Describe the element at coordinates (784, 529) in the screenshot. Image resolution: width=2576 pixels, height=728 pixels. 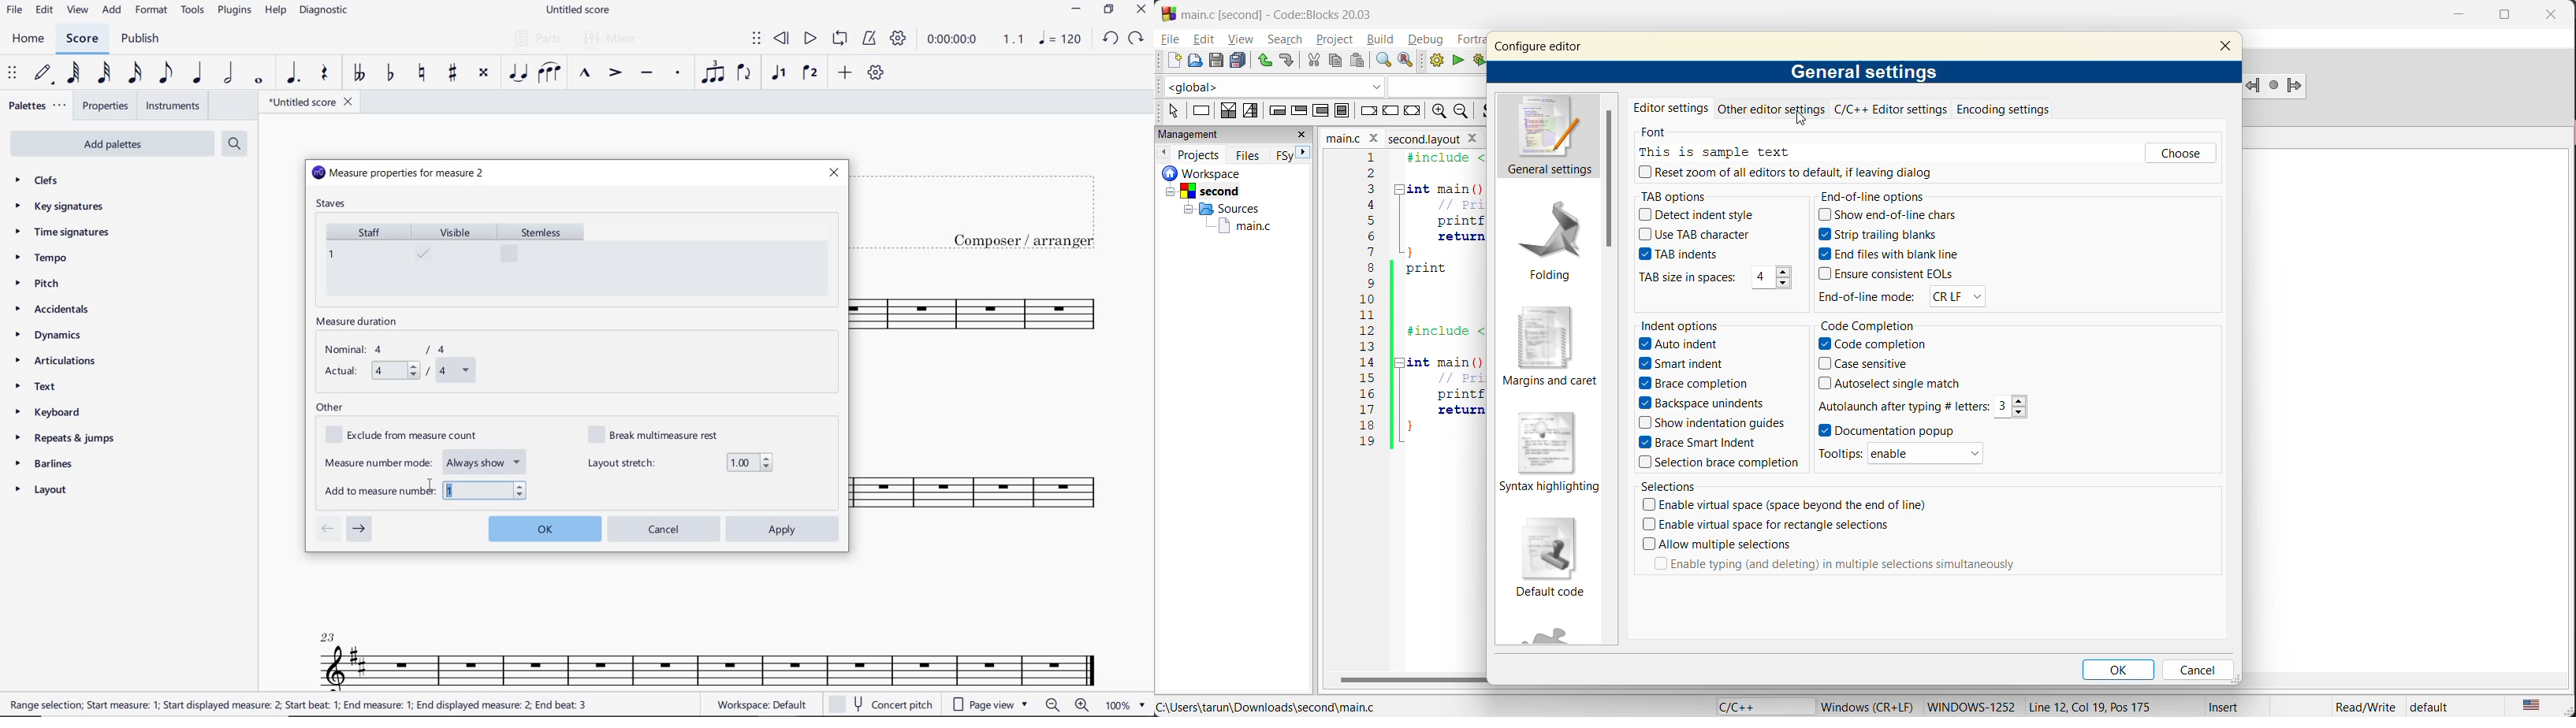
I see `apply` at that location.